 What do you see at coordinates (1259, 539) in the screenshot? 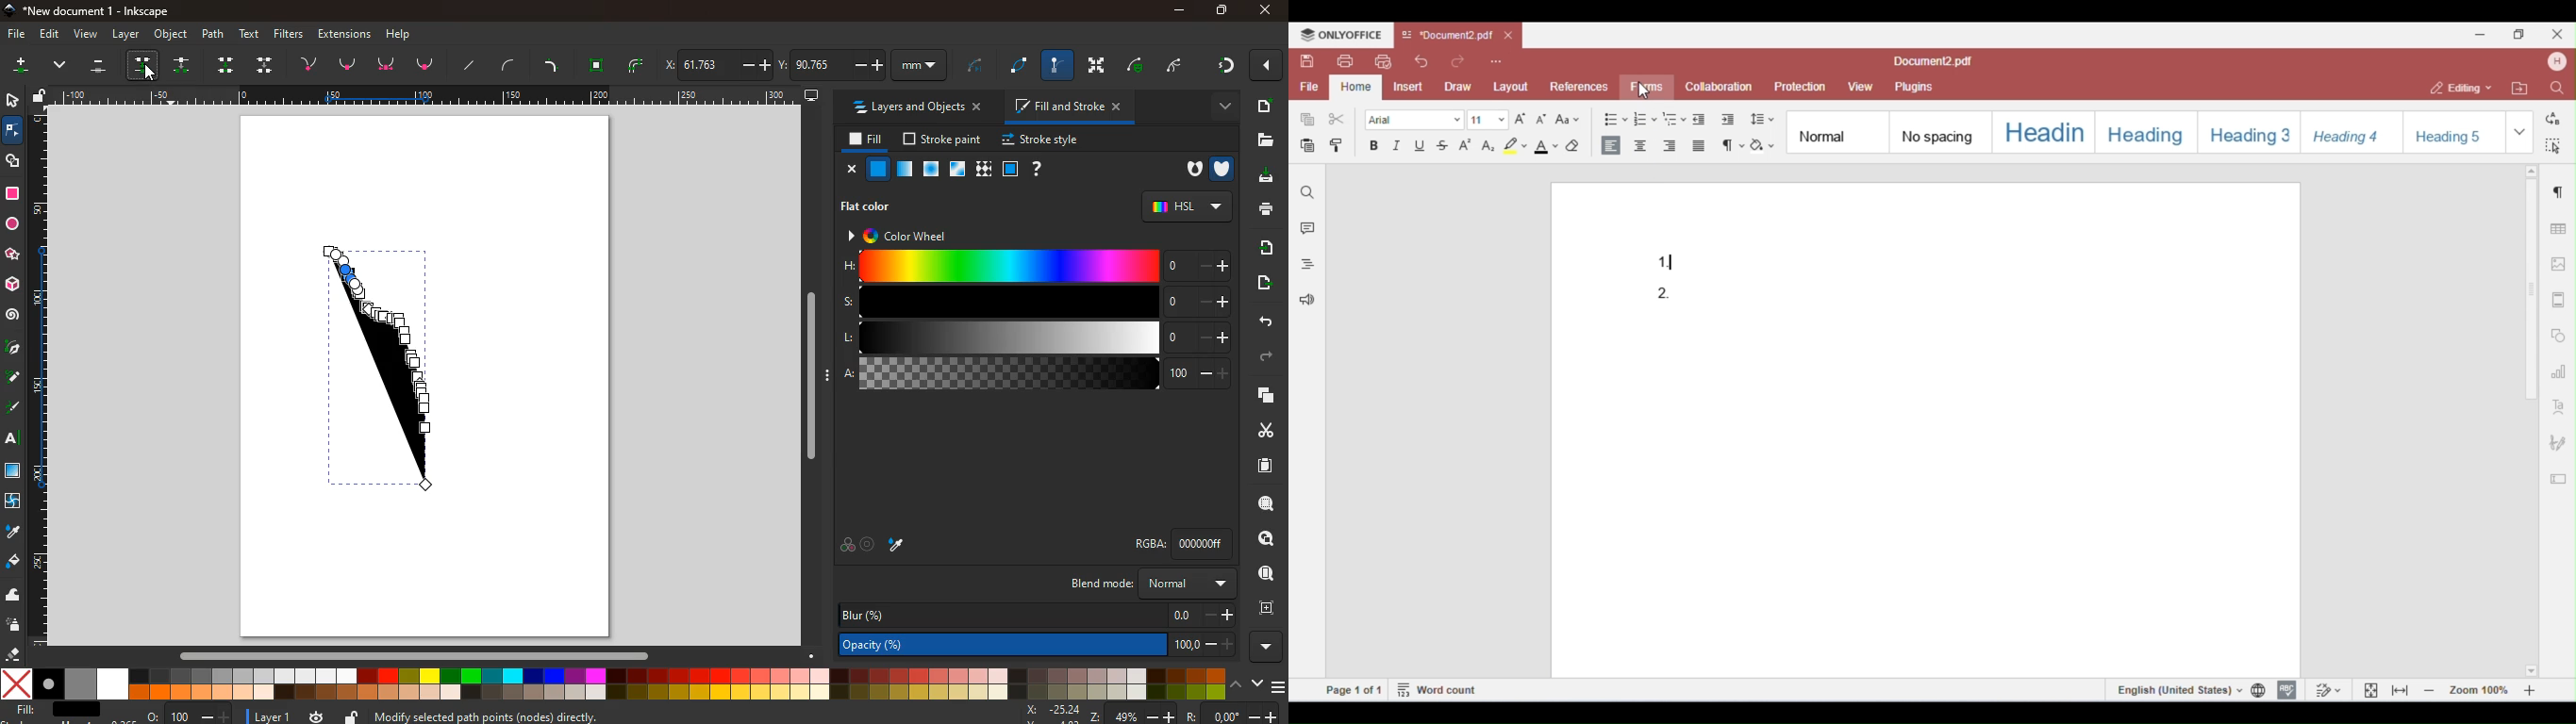
I see `find` at bounding box center [1259, 539].